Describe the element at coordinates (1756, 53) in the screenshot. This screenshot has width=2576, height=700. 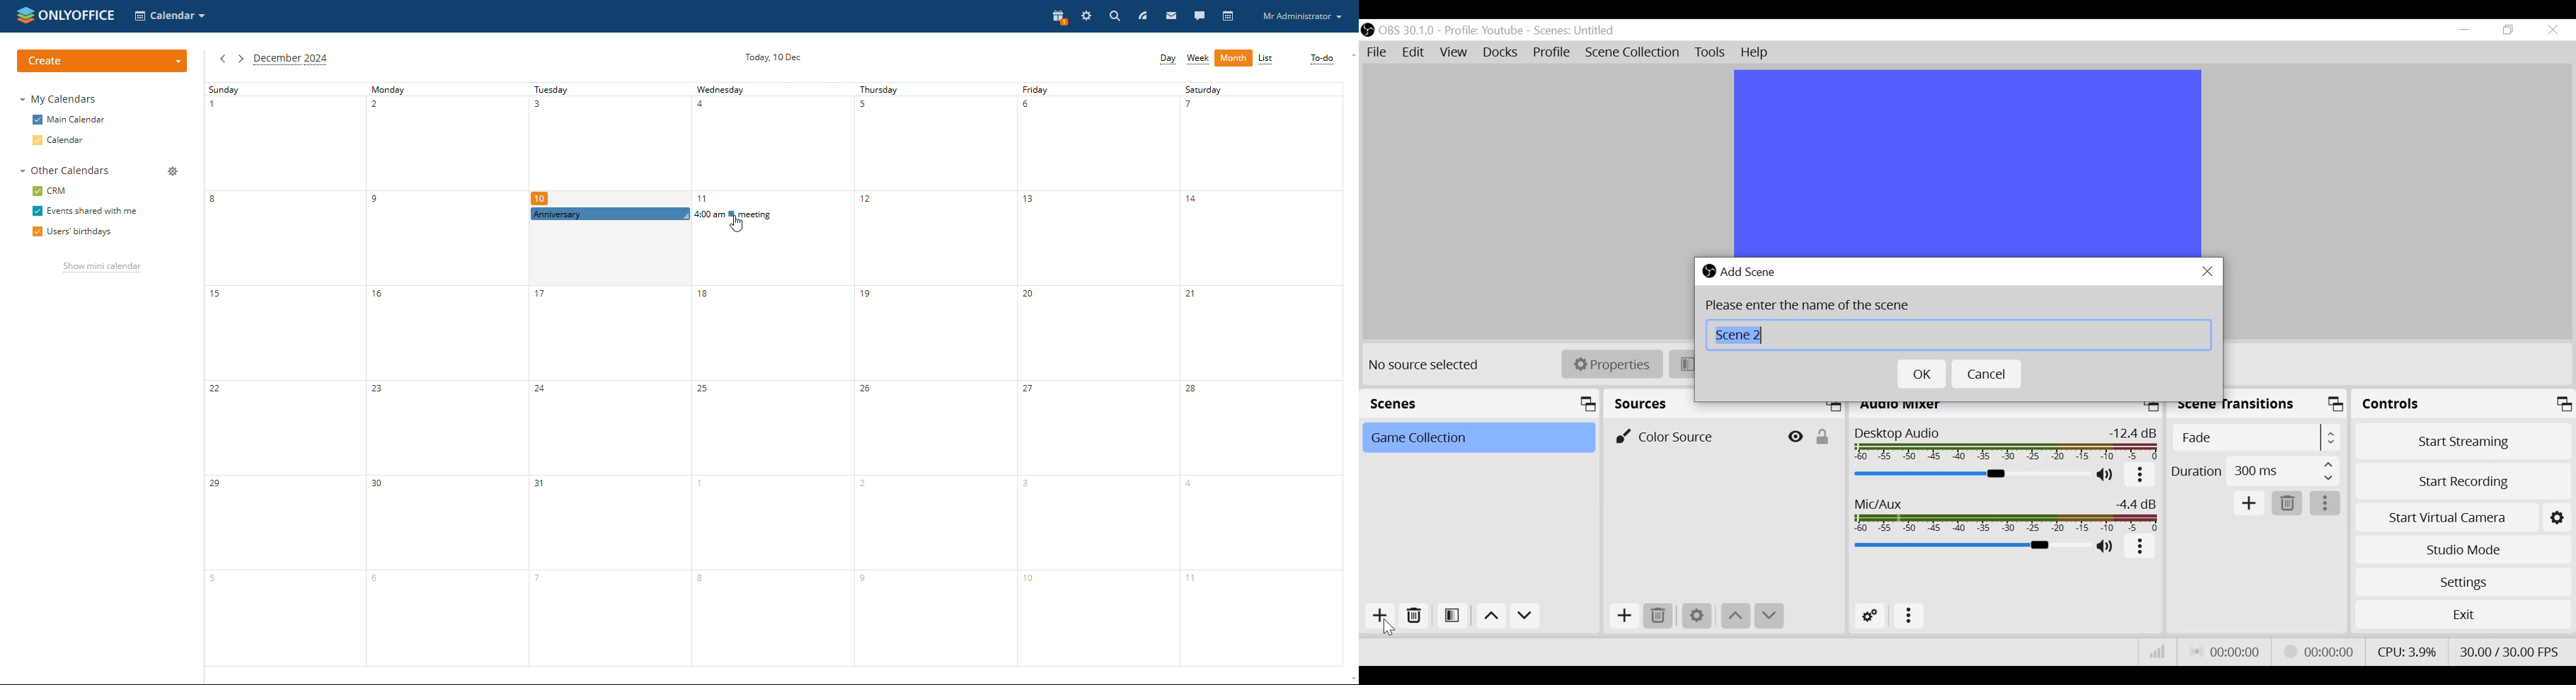
I see `Help` at that location.